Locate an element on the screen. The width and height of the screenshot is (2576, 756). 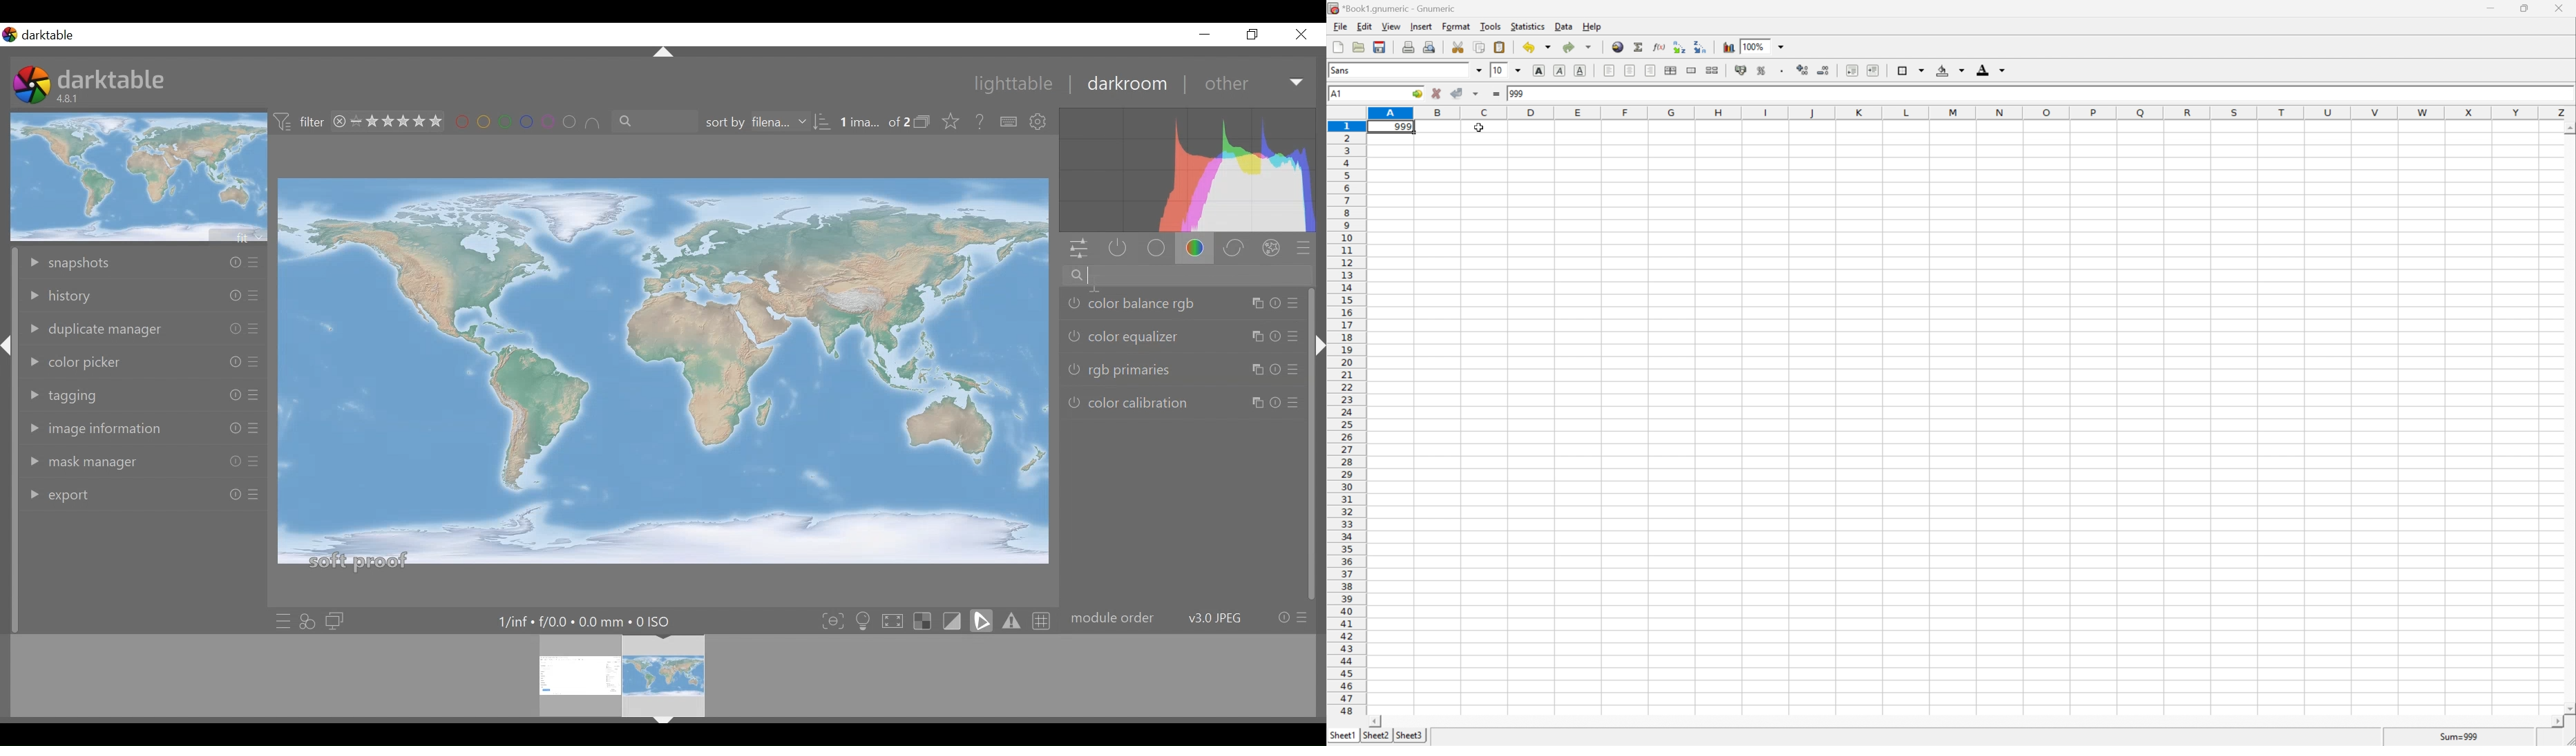
 is located at coordinates (227, 428).